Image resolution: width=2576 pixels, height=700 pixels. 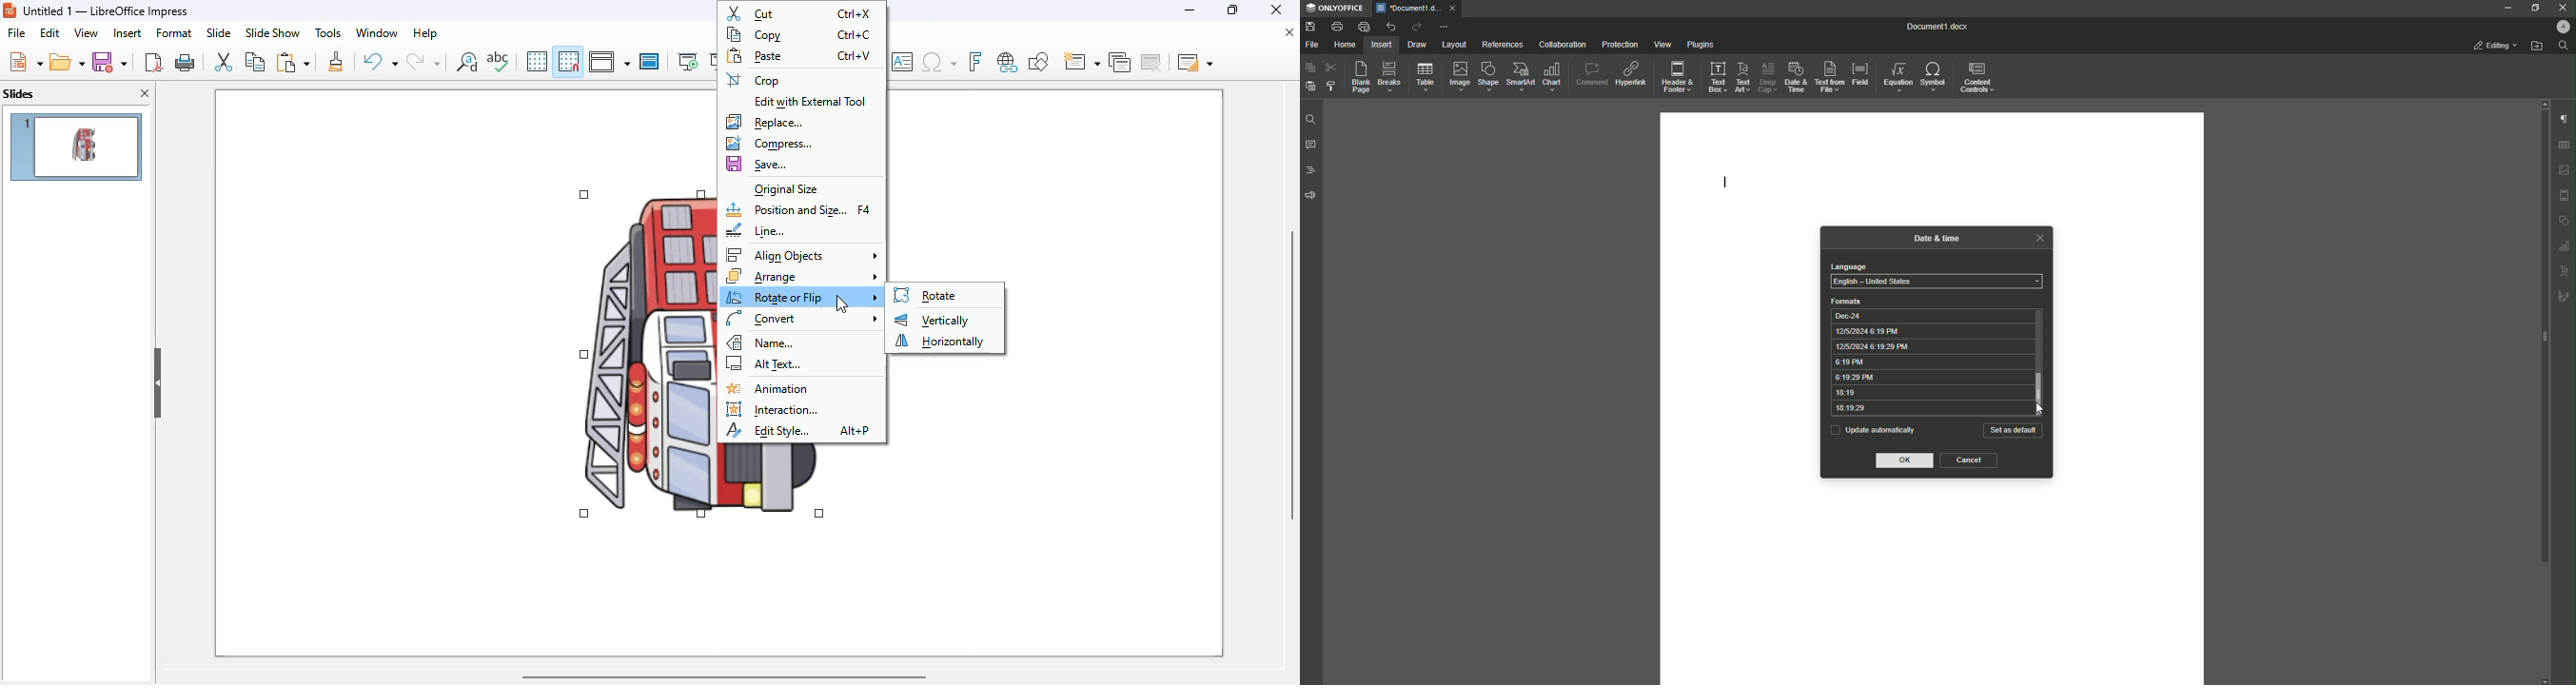 What do you see at coordinates (1630, 71) in the screenshot?
I see `Hyperlink` at bounding box center [1630, 71].